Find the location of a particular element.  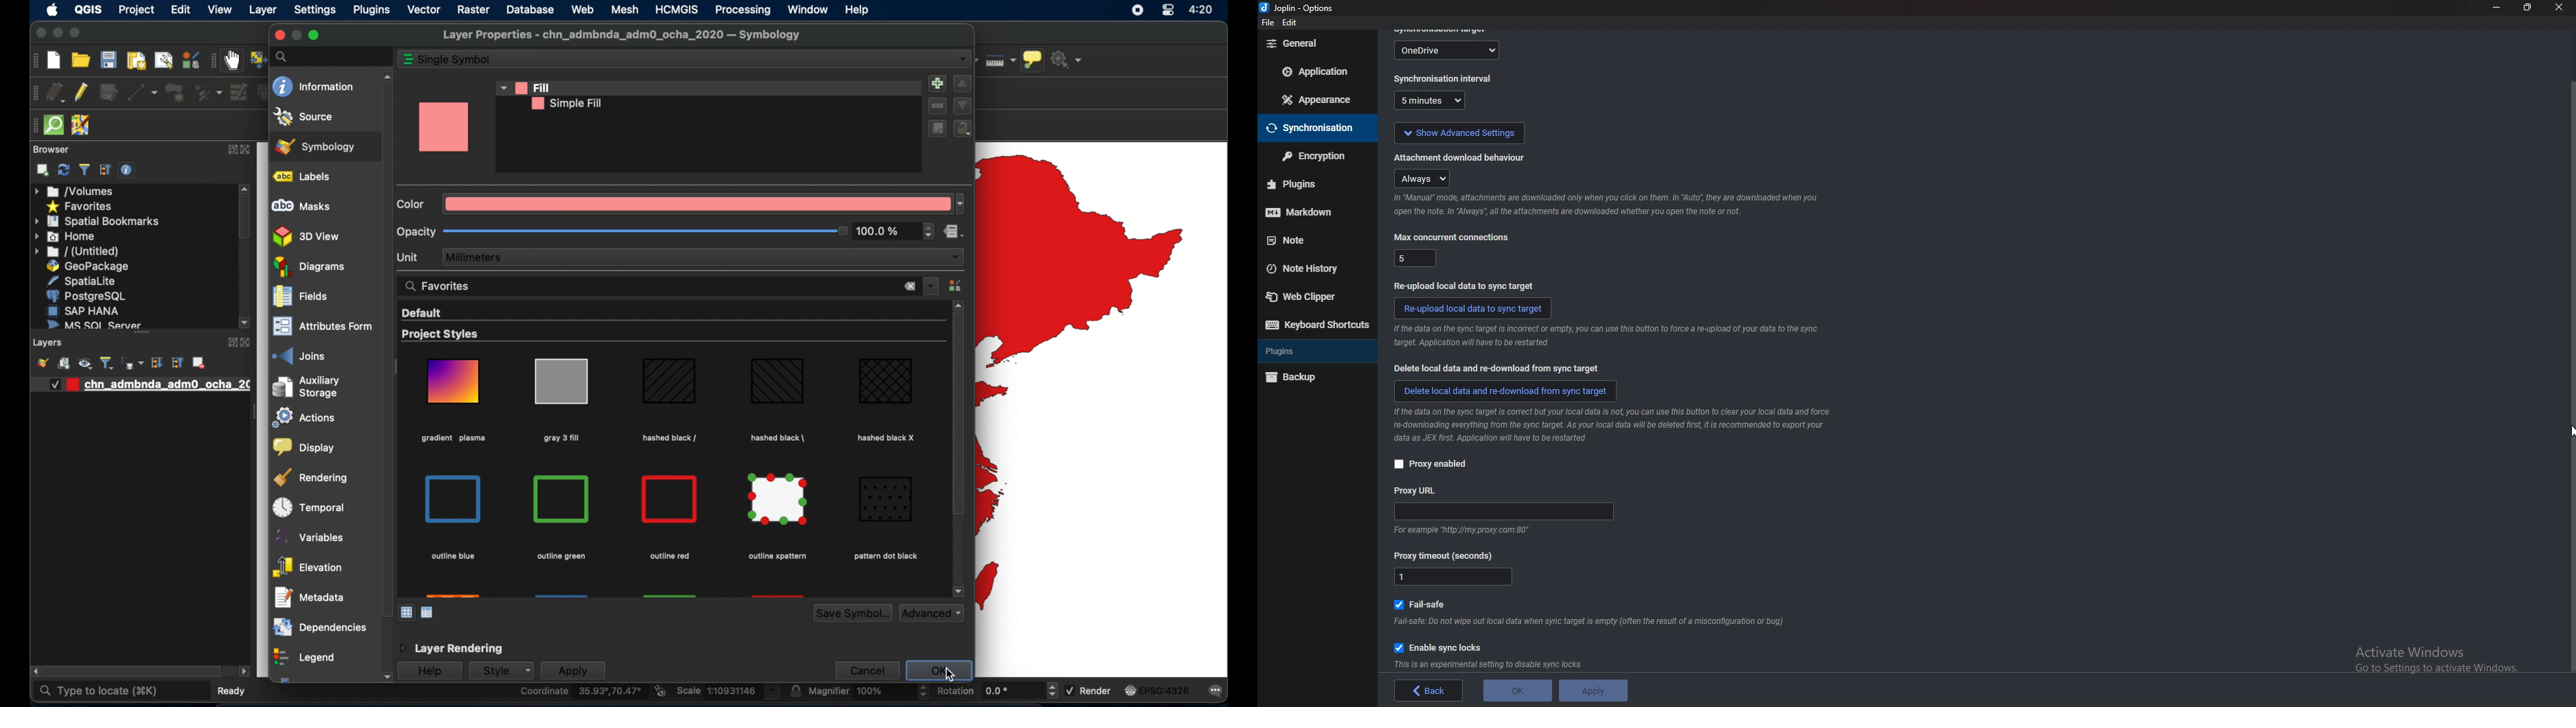

move up is located at coordinates (963, 84).